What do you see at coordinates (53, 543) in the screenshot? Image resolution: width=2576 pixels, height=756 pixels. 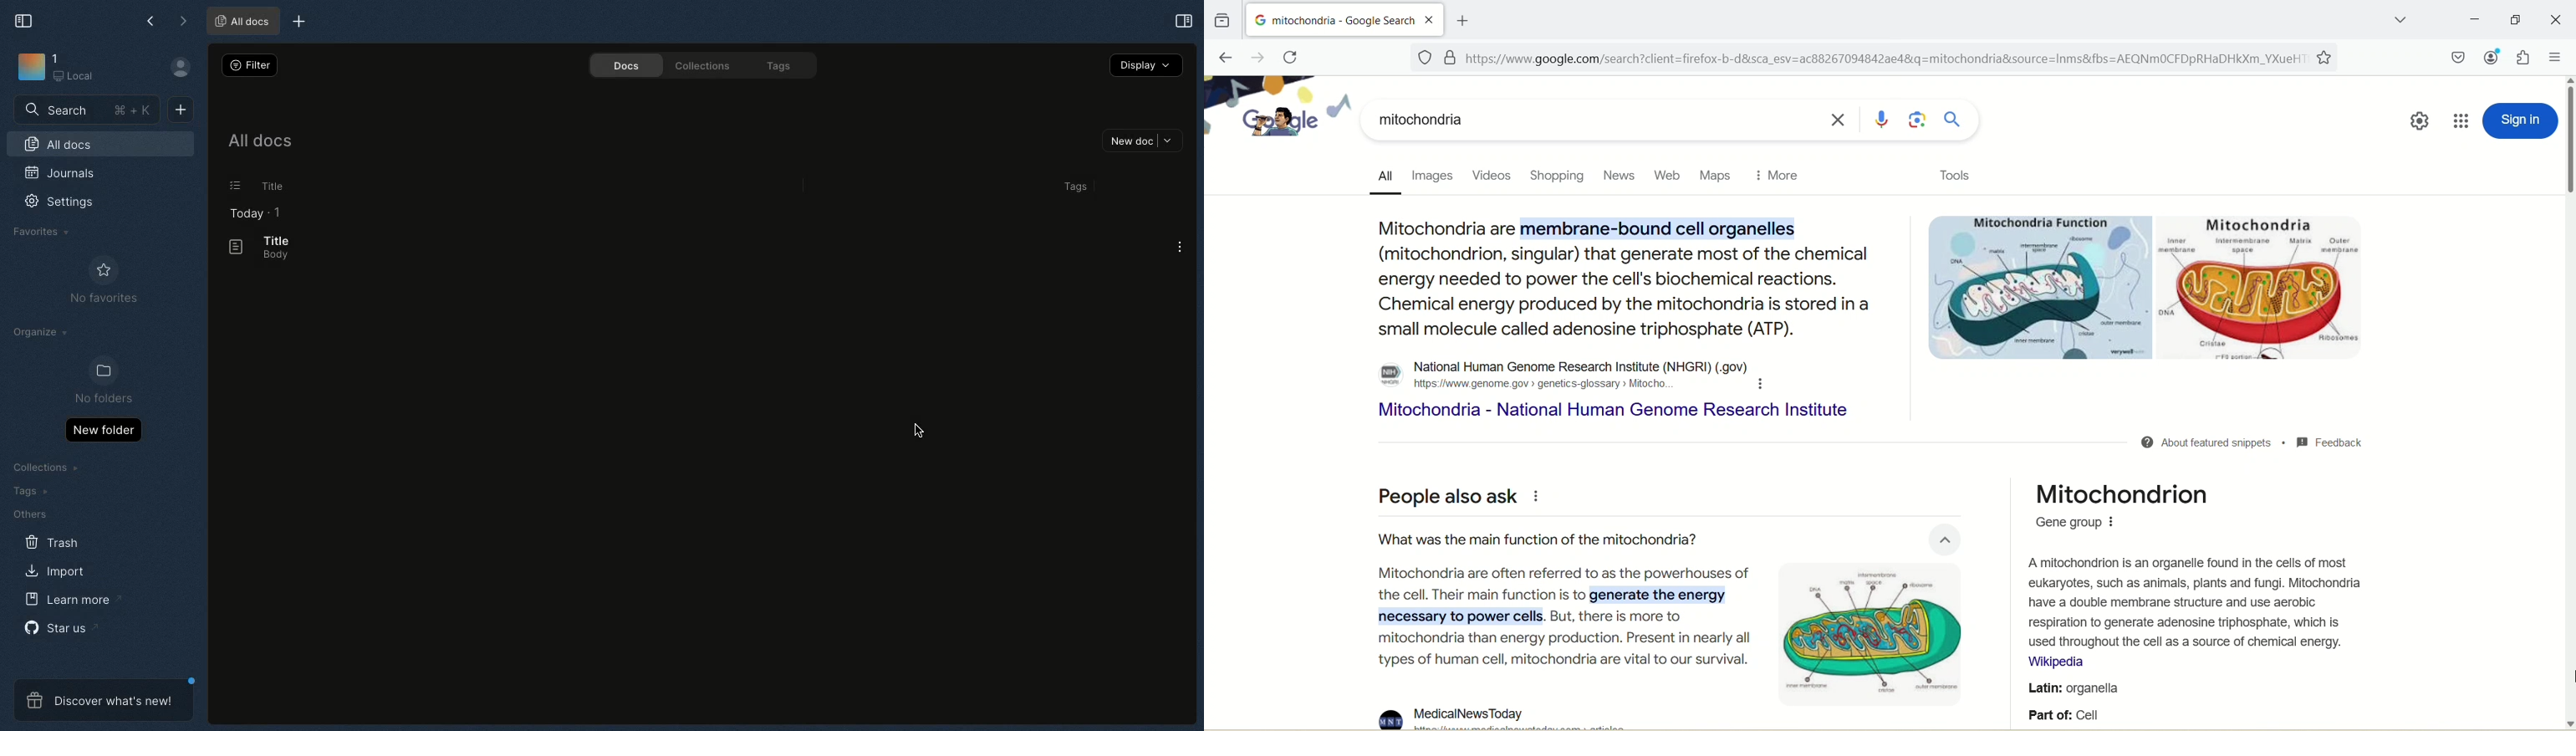 I see `Trash` at bounding box center [53, 543].